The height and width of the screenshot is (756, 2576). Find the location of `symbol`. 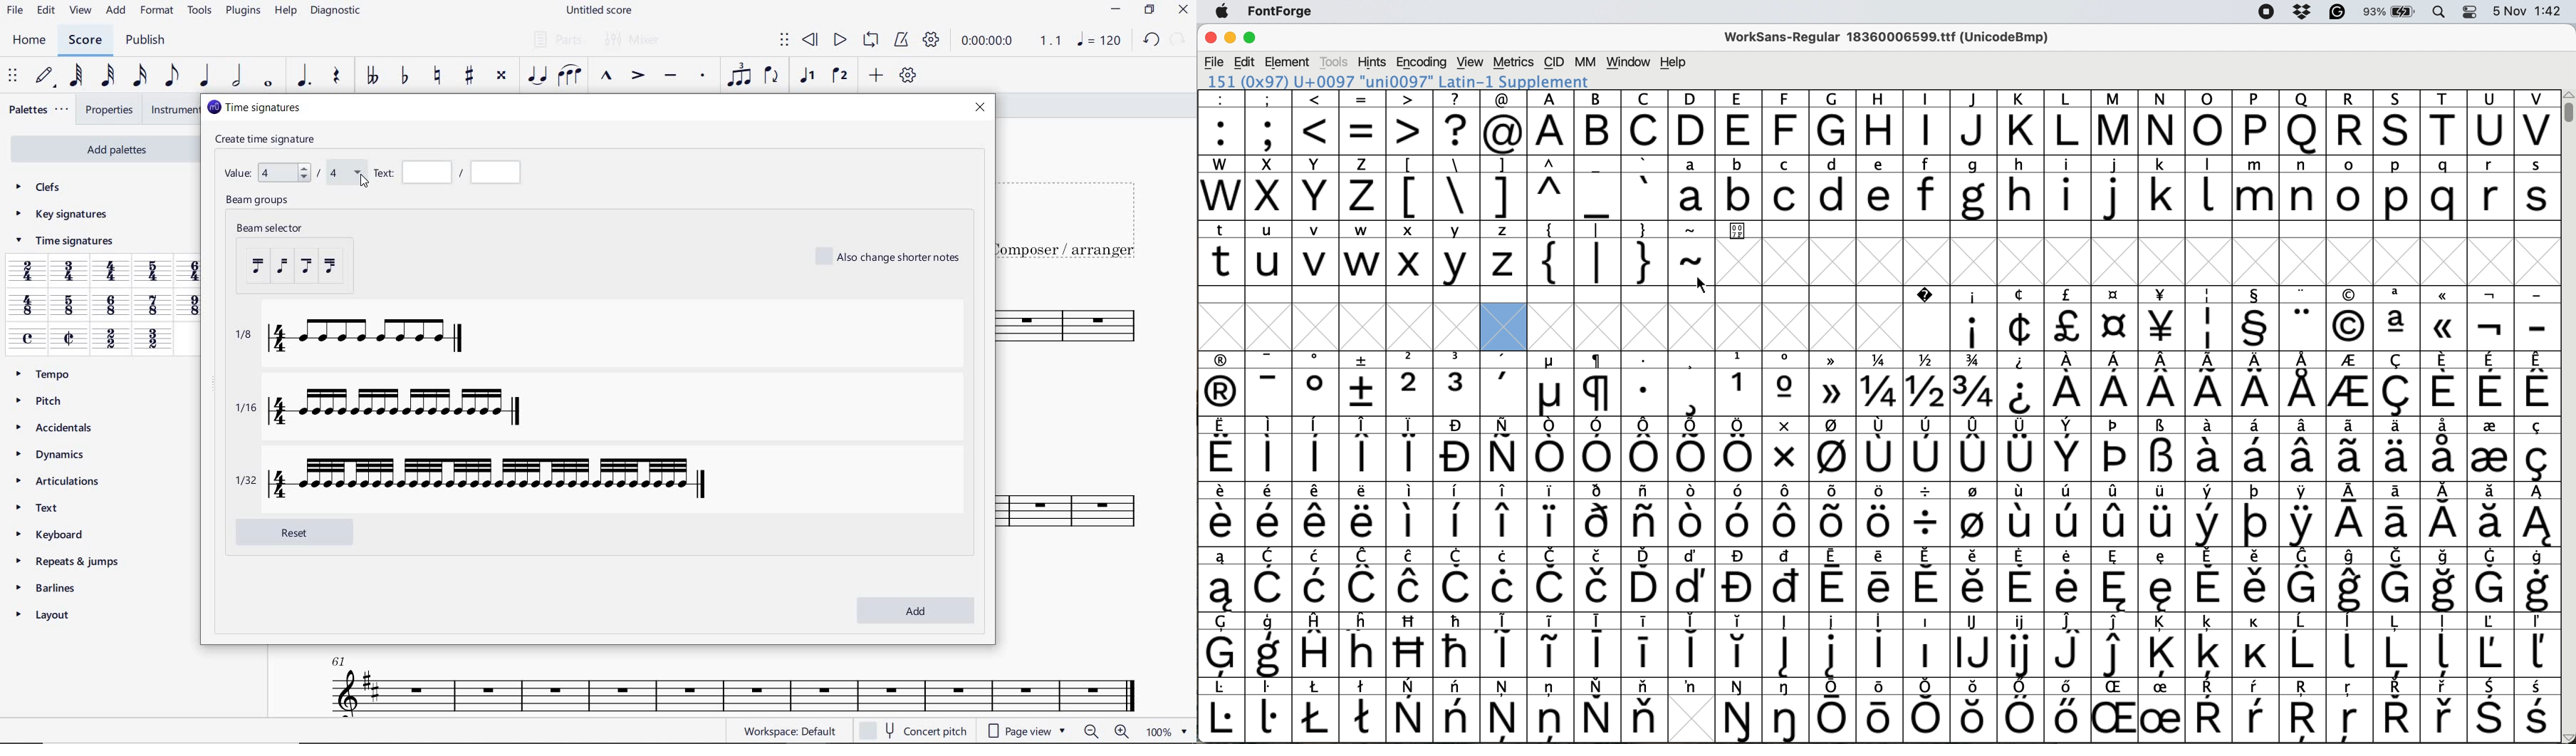

symbol is located at coordinates (2161, 515).